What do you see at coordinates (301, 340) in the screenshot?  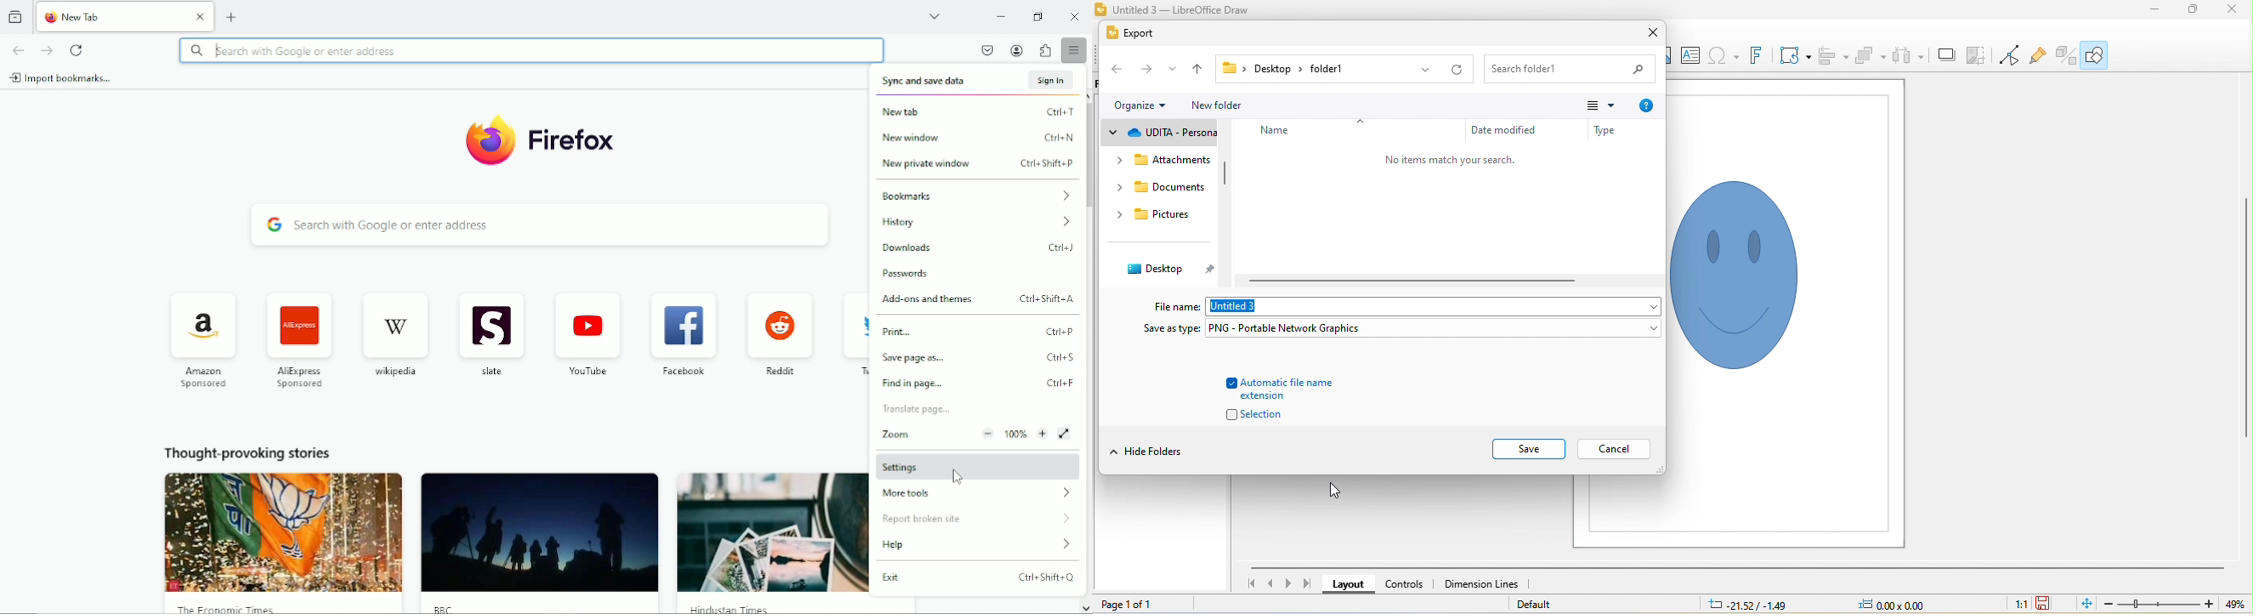 I see `AliExpress` at bounding box center [301, 340].